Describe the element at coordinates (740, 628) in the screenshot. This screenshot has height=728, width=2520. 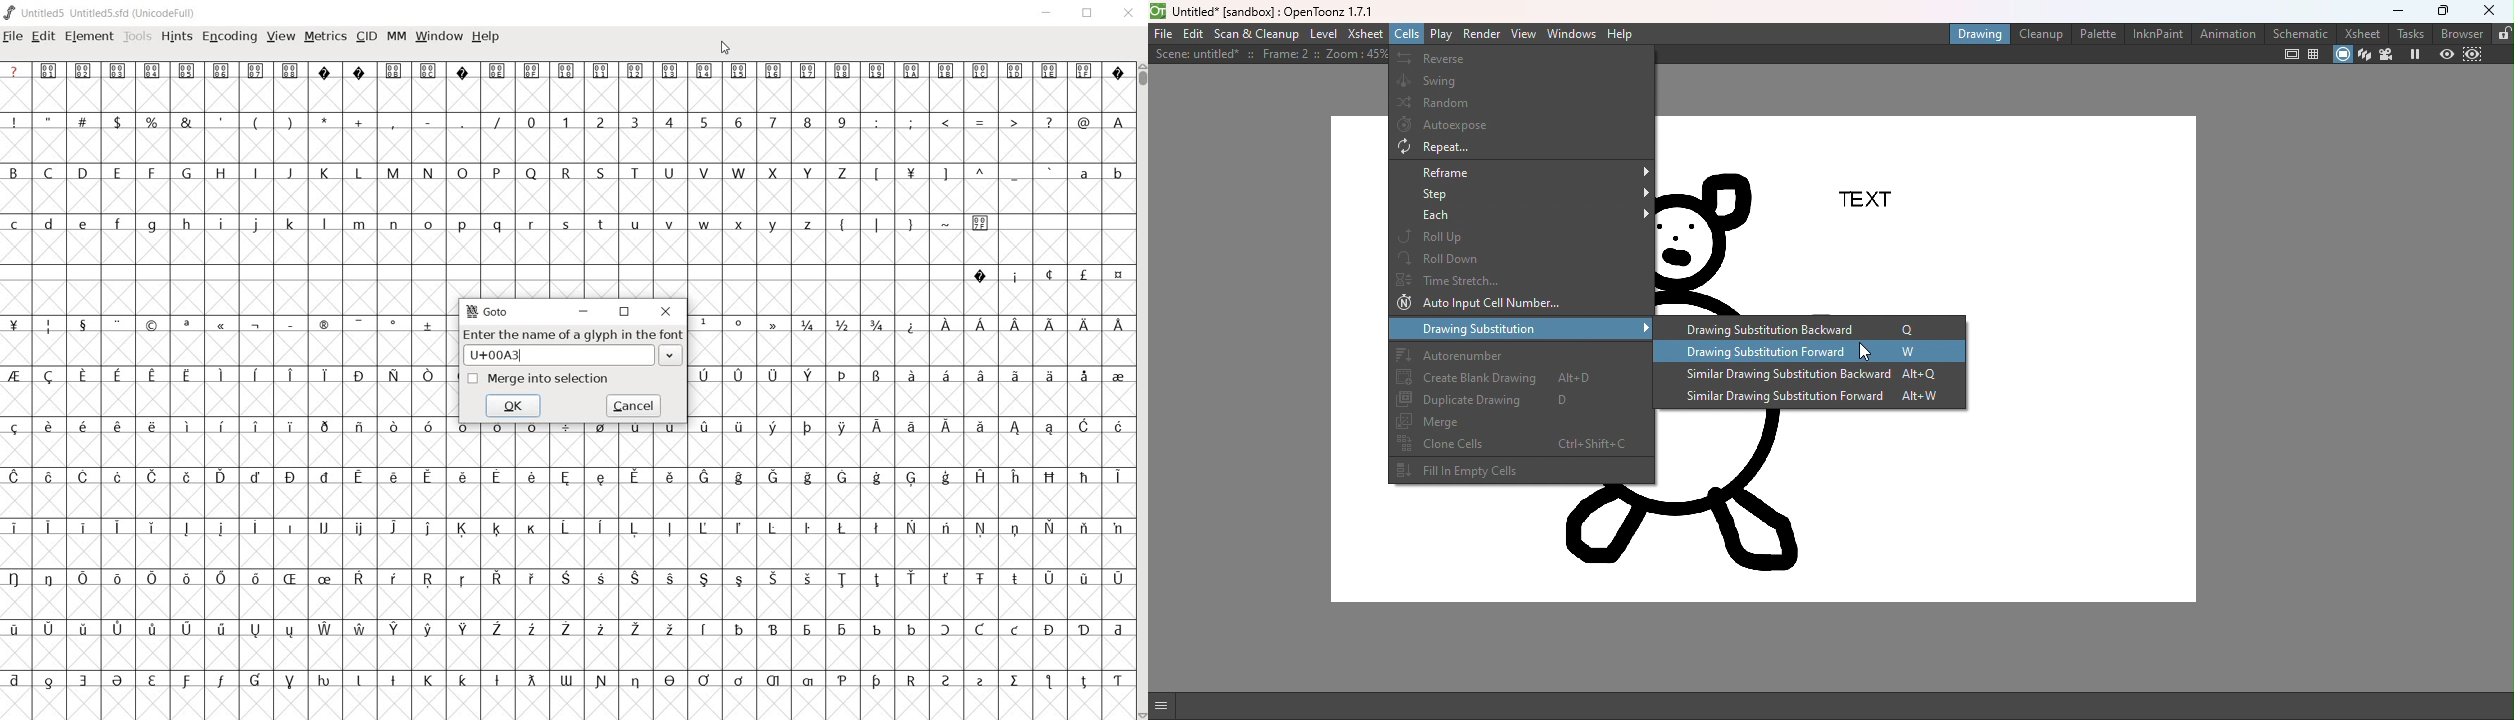
I see `Symbol` at that location.